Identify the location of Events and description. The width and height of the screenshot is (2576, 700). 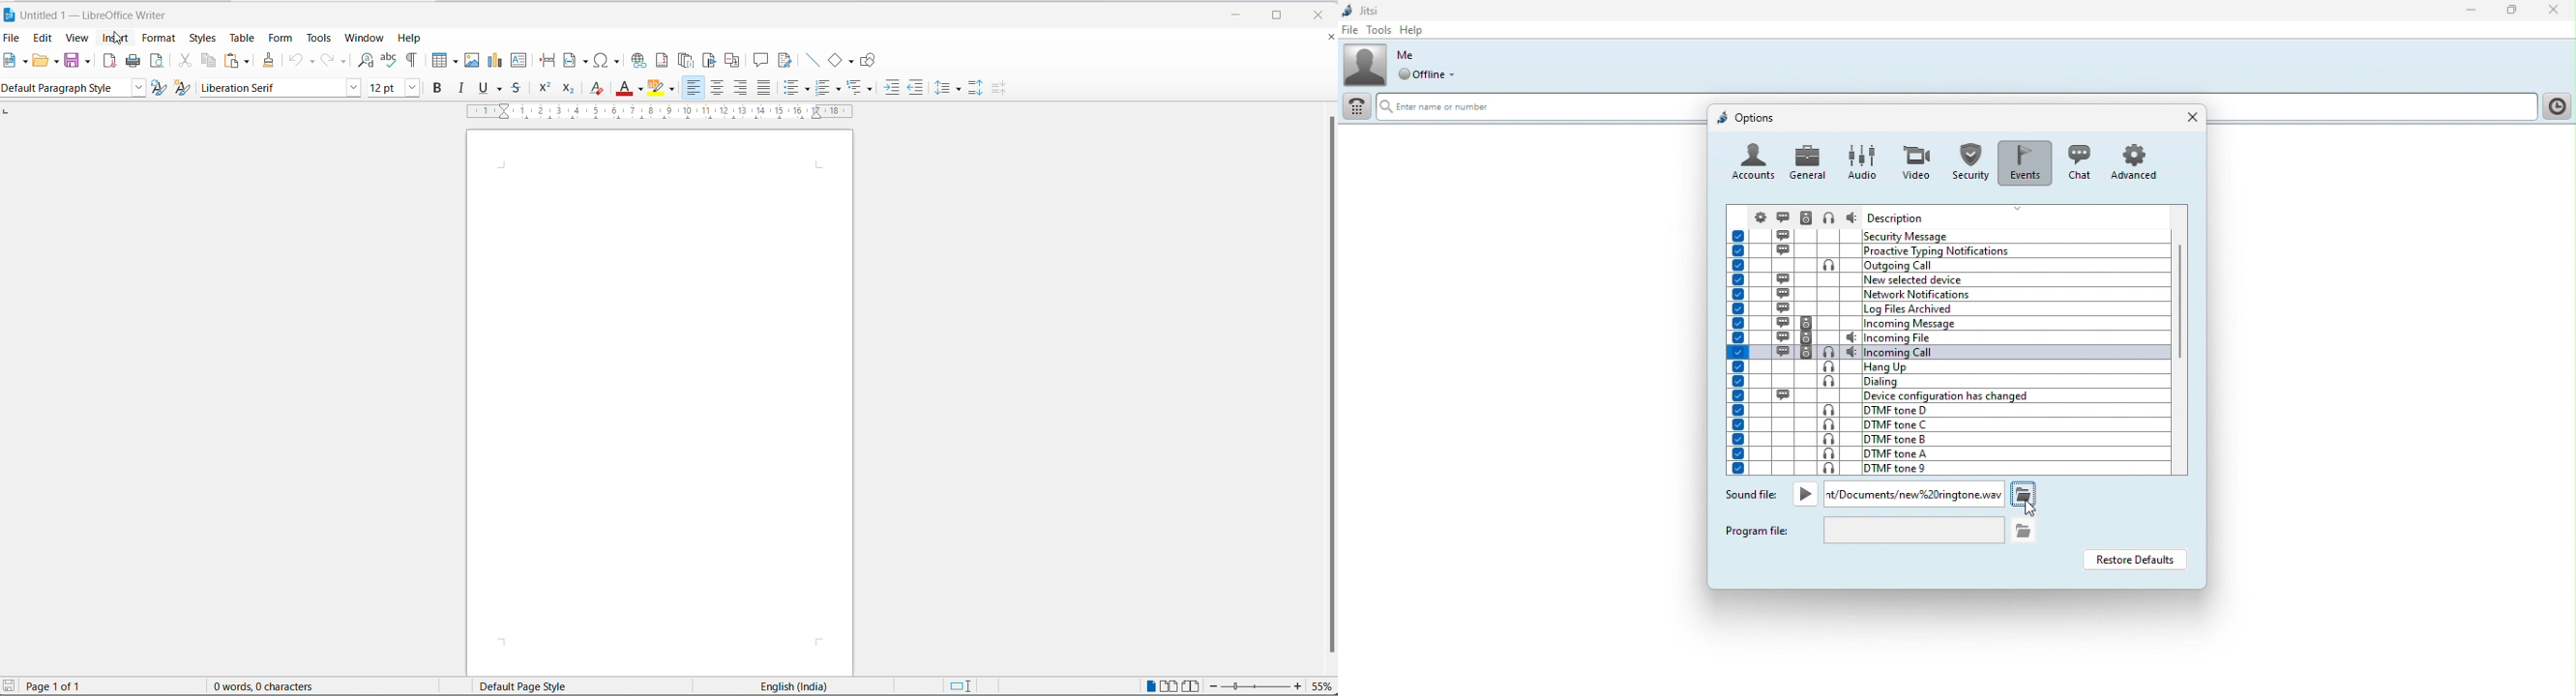
(1949, 235).